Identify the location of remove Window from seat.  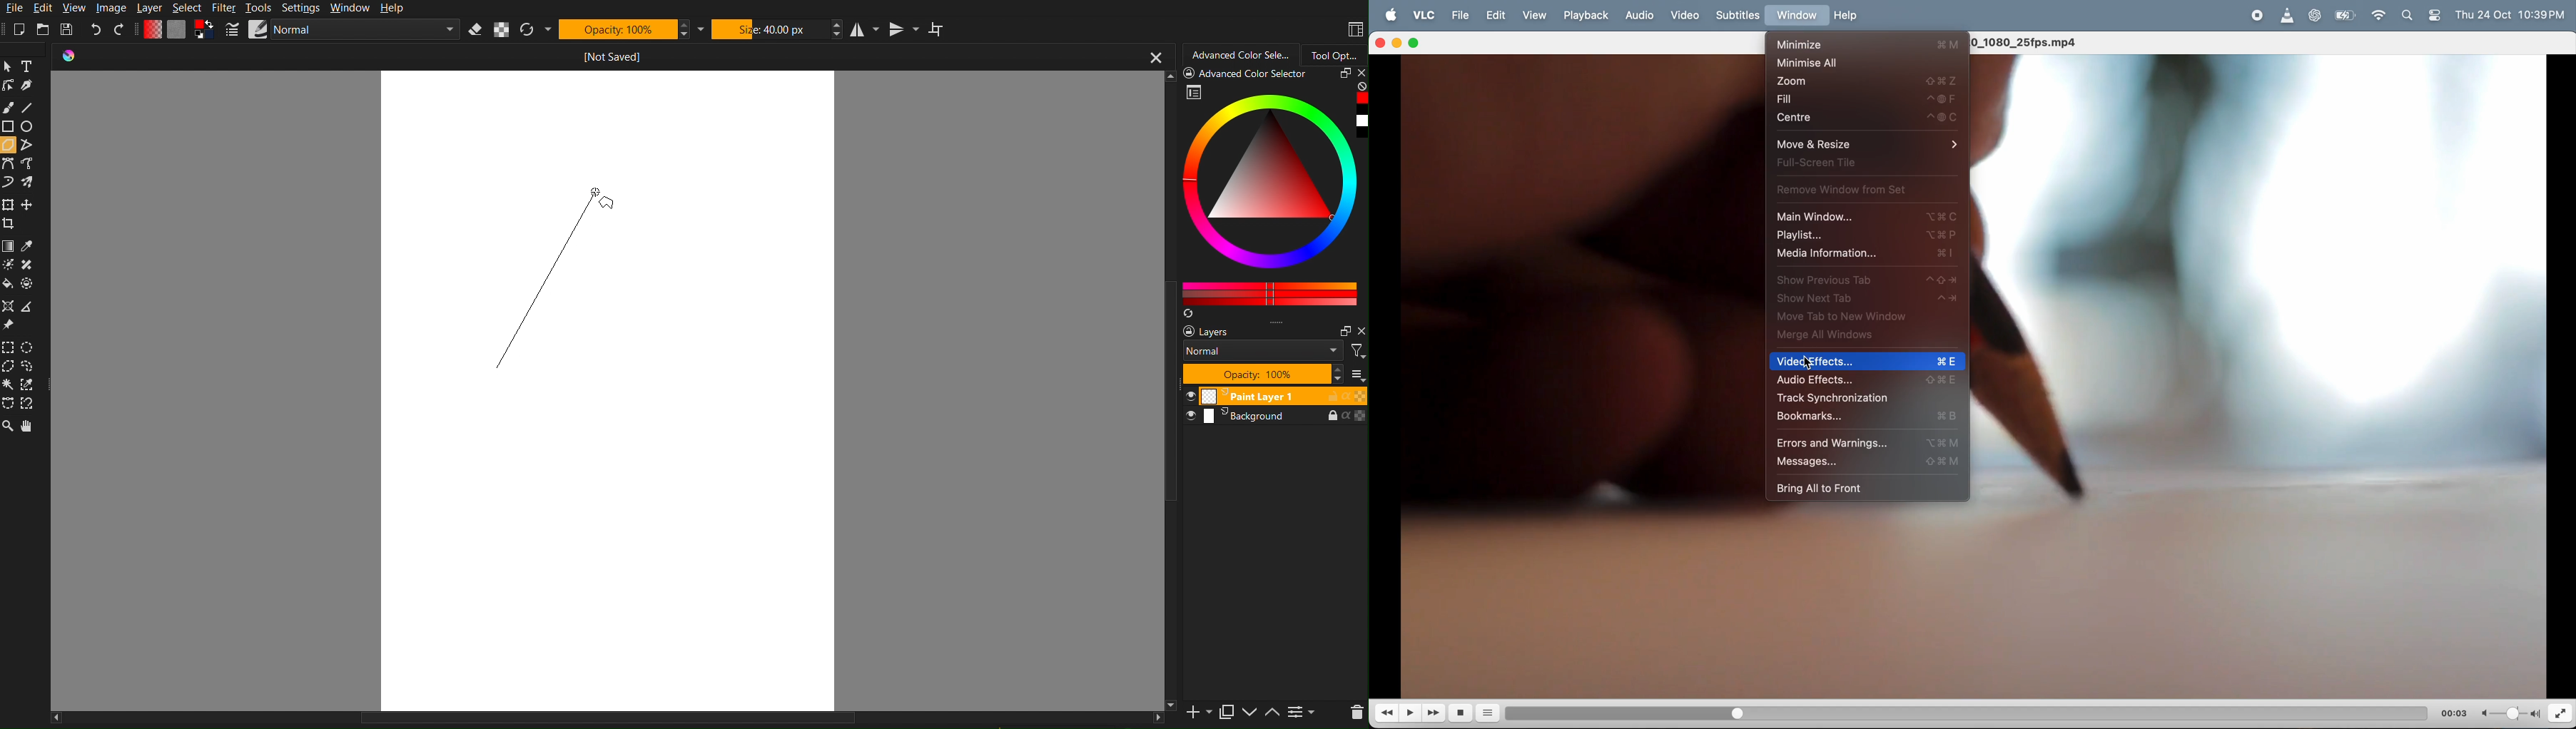
(1851, 188).